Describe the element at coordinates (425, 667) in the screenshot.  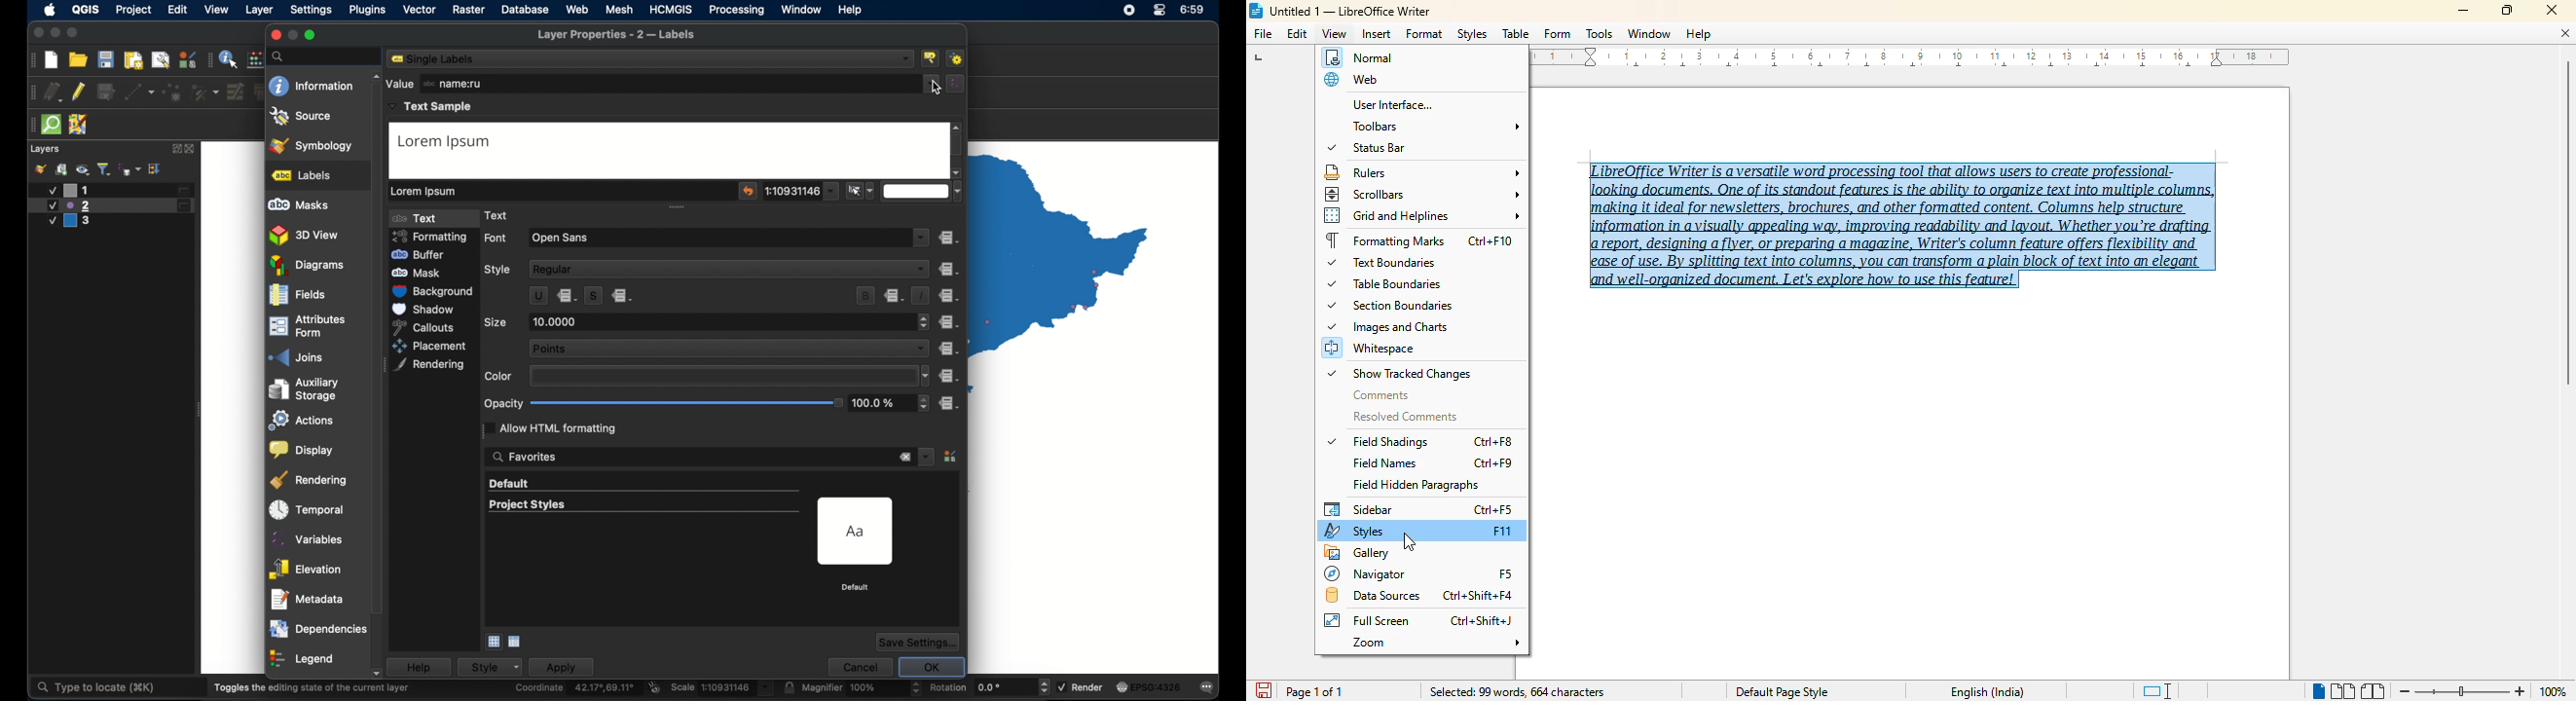
I see `help` at that location.